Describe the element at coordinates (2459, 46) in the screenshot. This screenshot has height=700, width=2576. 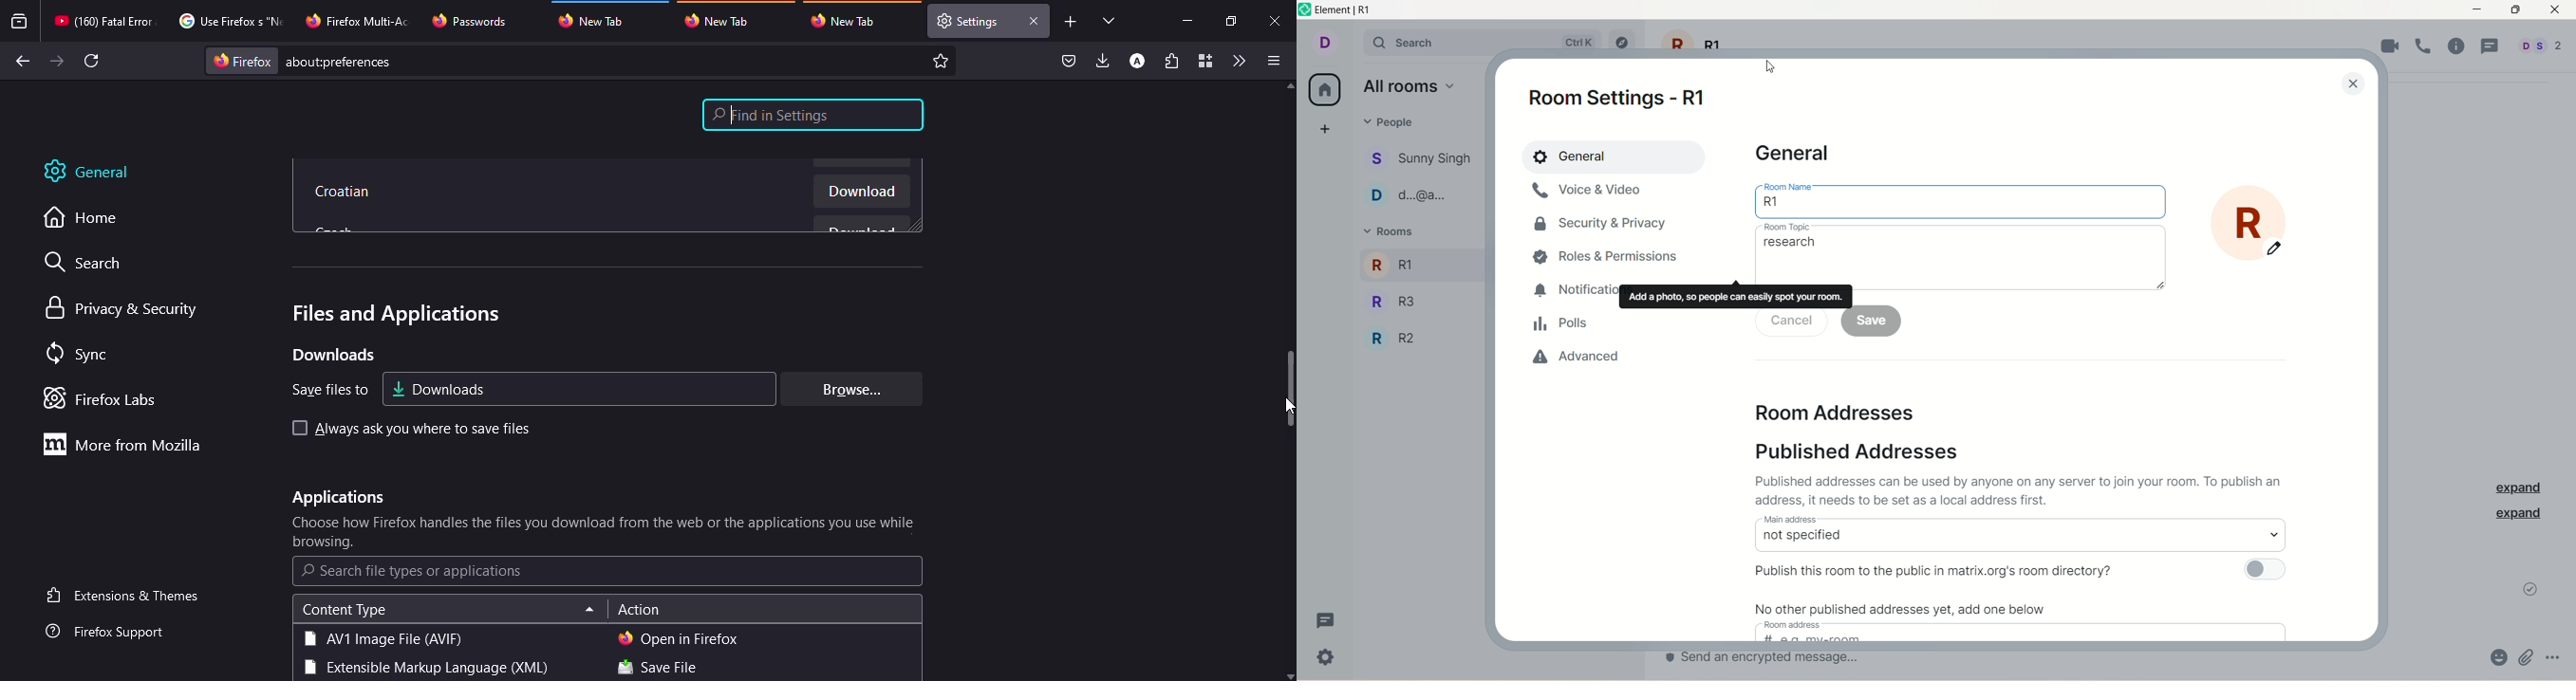
I see `room info` at that location.